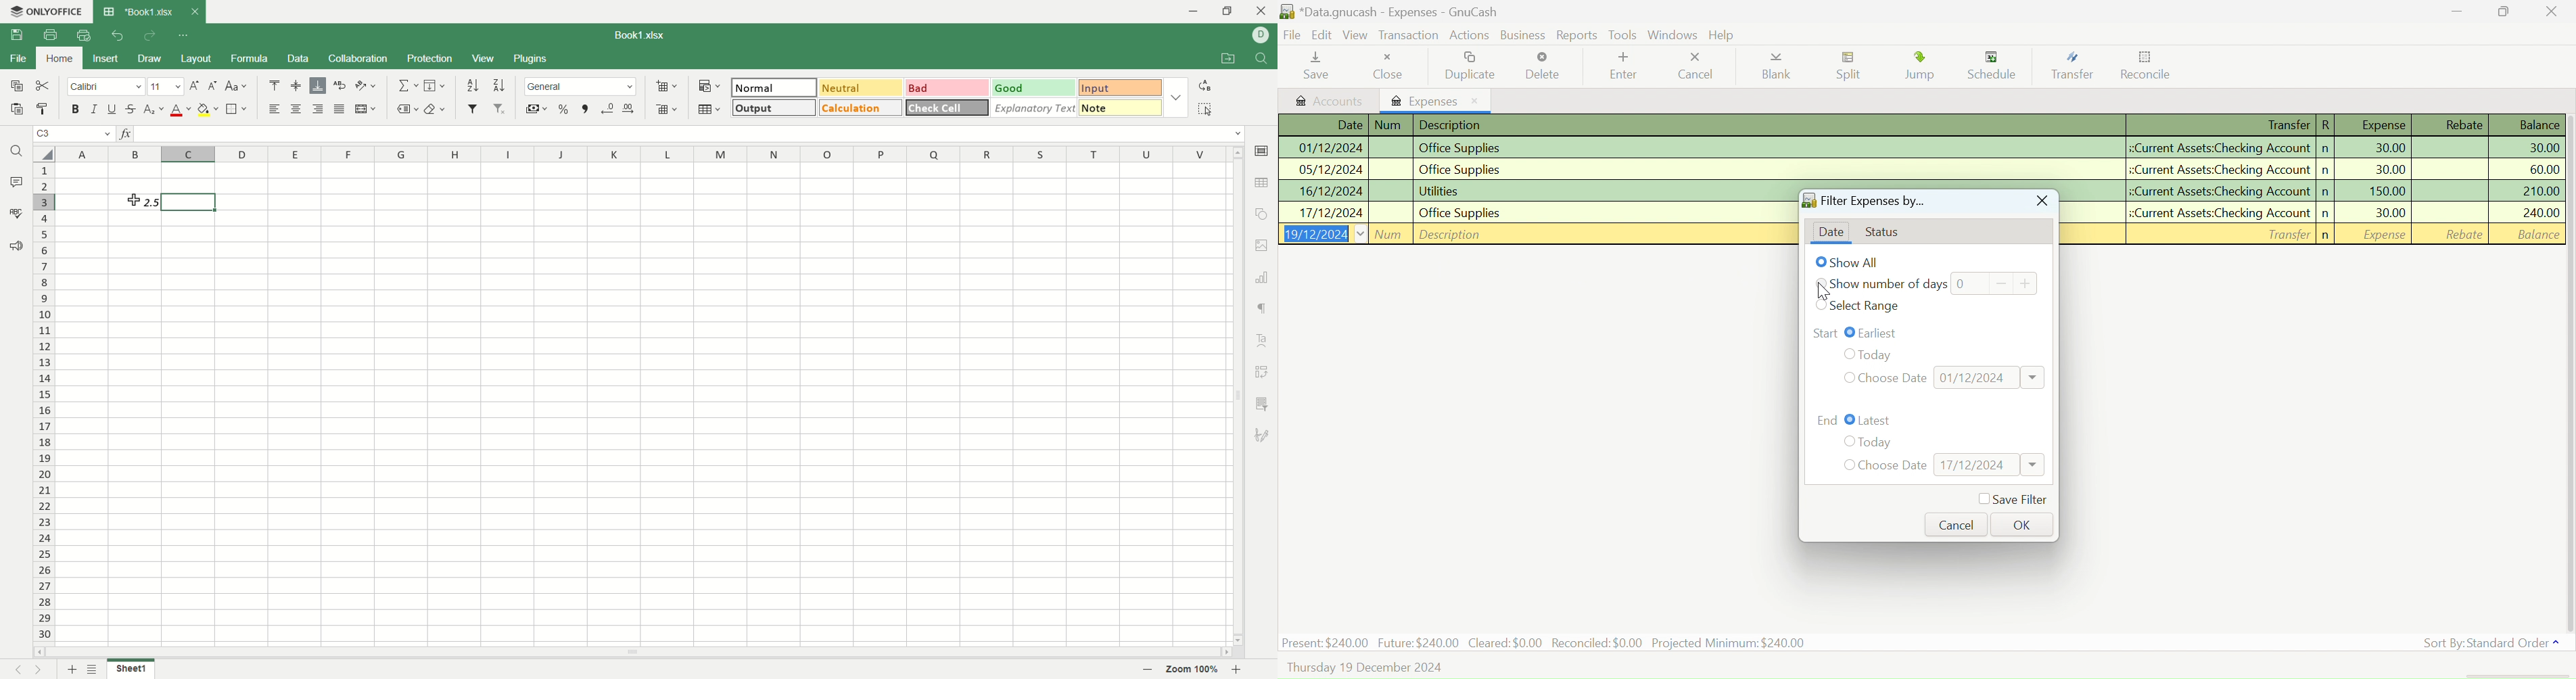 Image resolution: width=2576 pixels, height=700 pixels. Describe the element at coordinates (1265, 433) in the screenshot. I see `signature` at that location.